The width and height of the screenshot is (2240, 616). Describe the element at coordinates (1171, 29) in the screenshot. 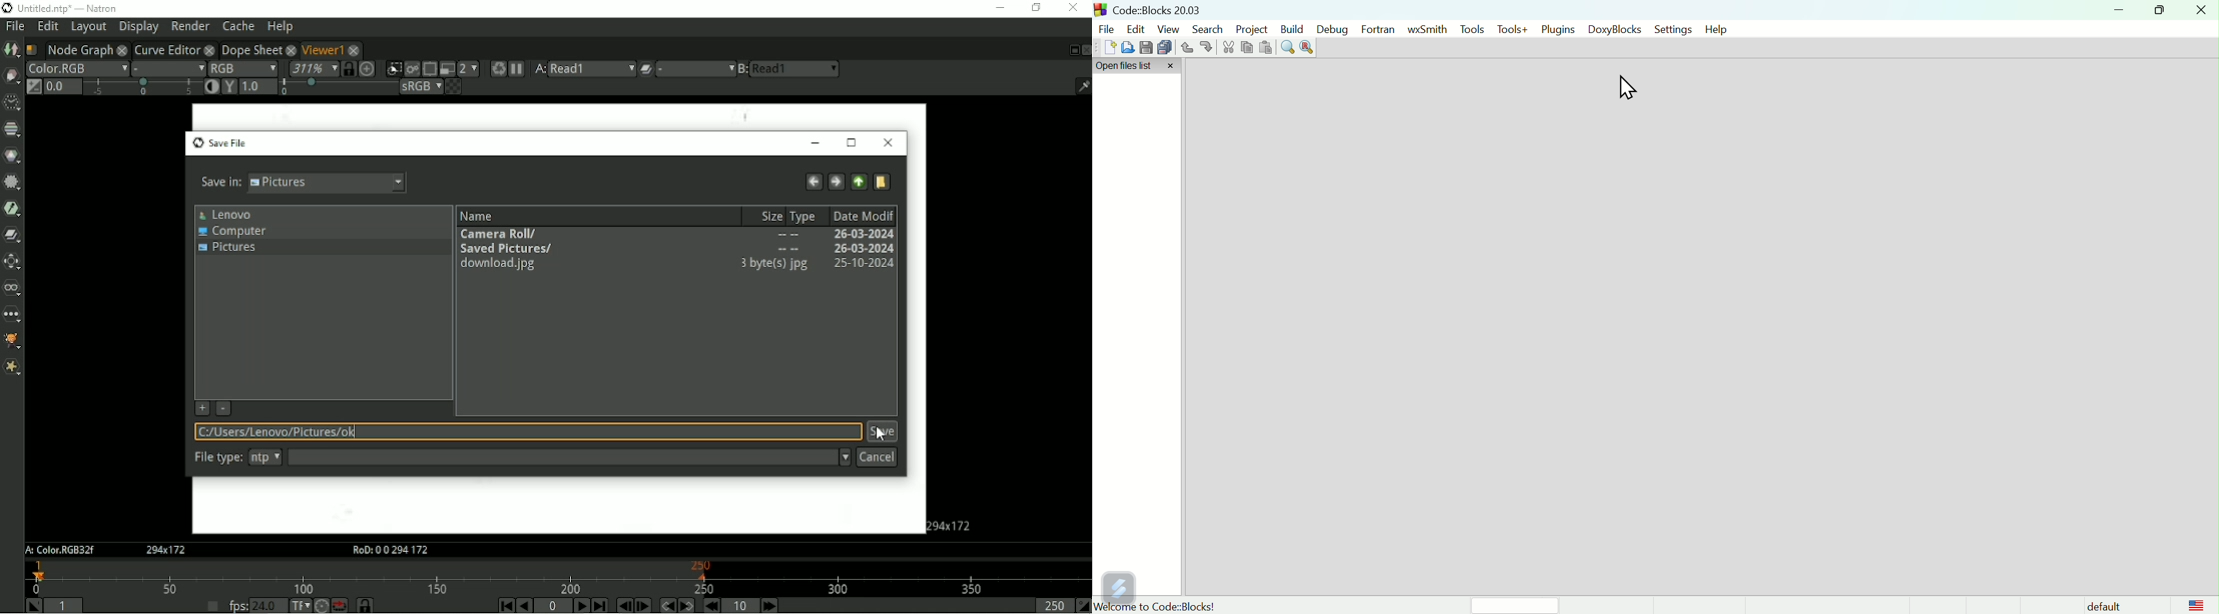

I see `View` at that location.